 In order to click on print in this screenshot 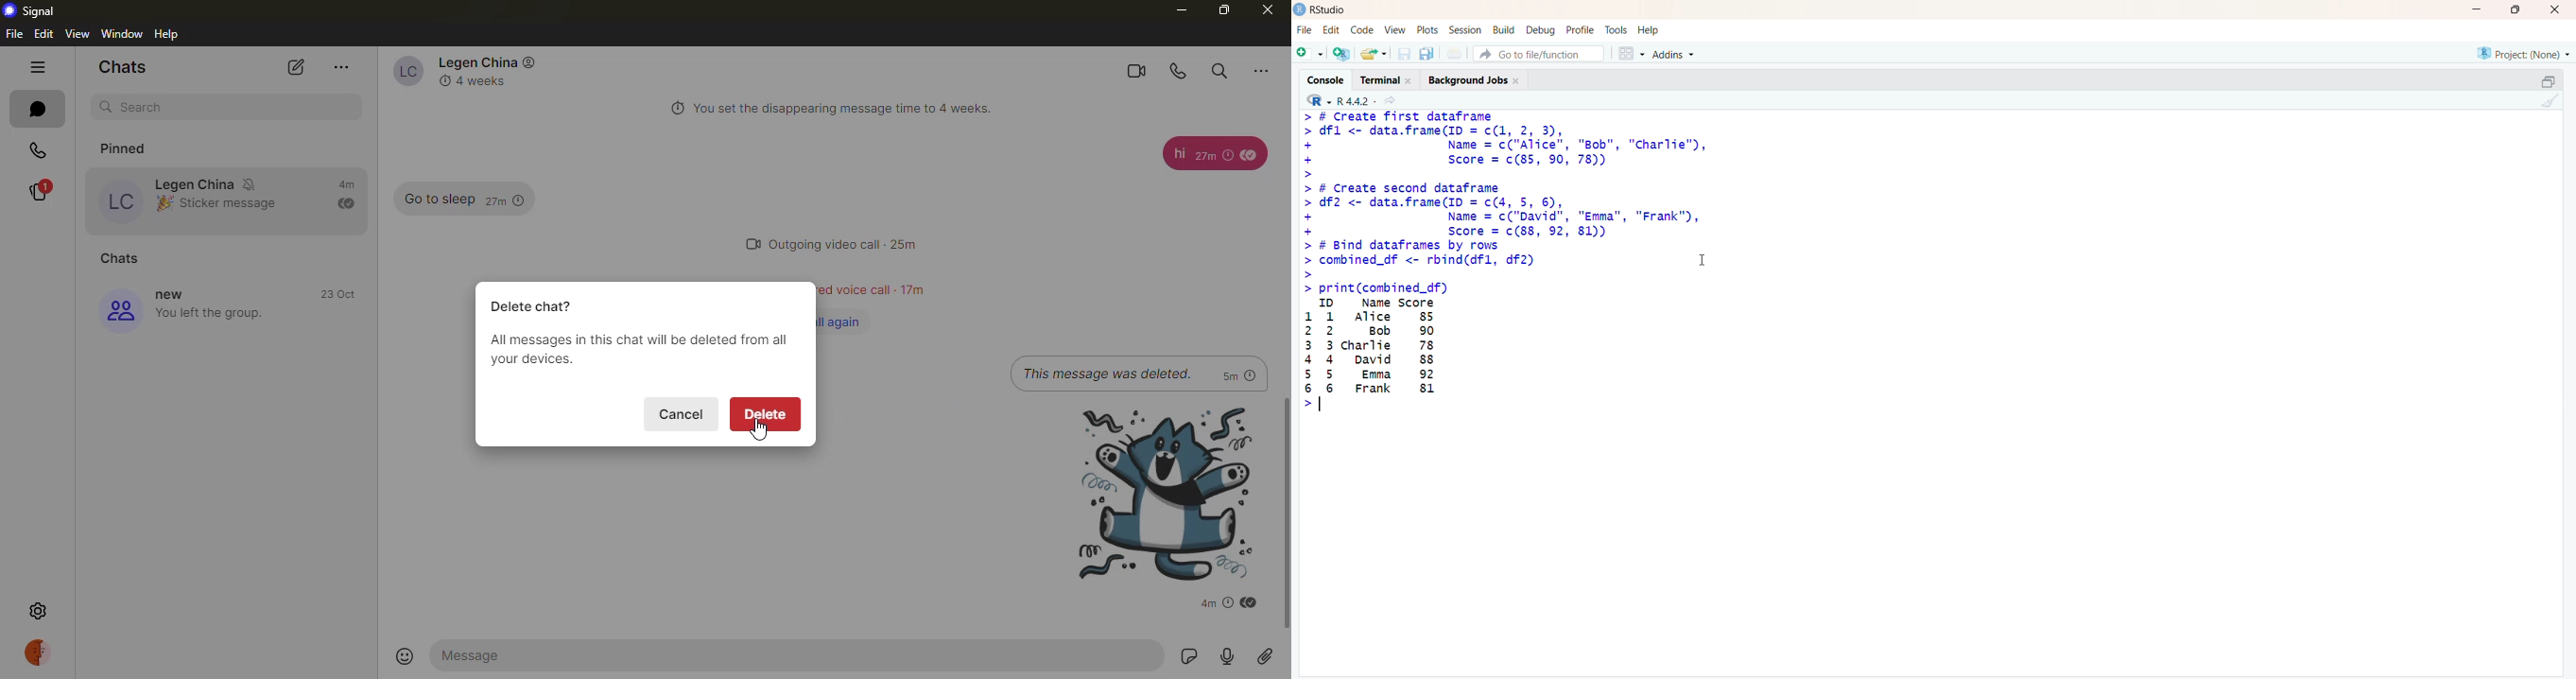, I will do `click(1455, 54)`.